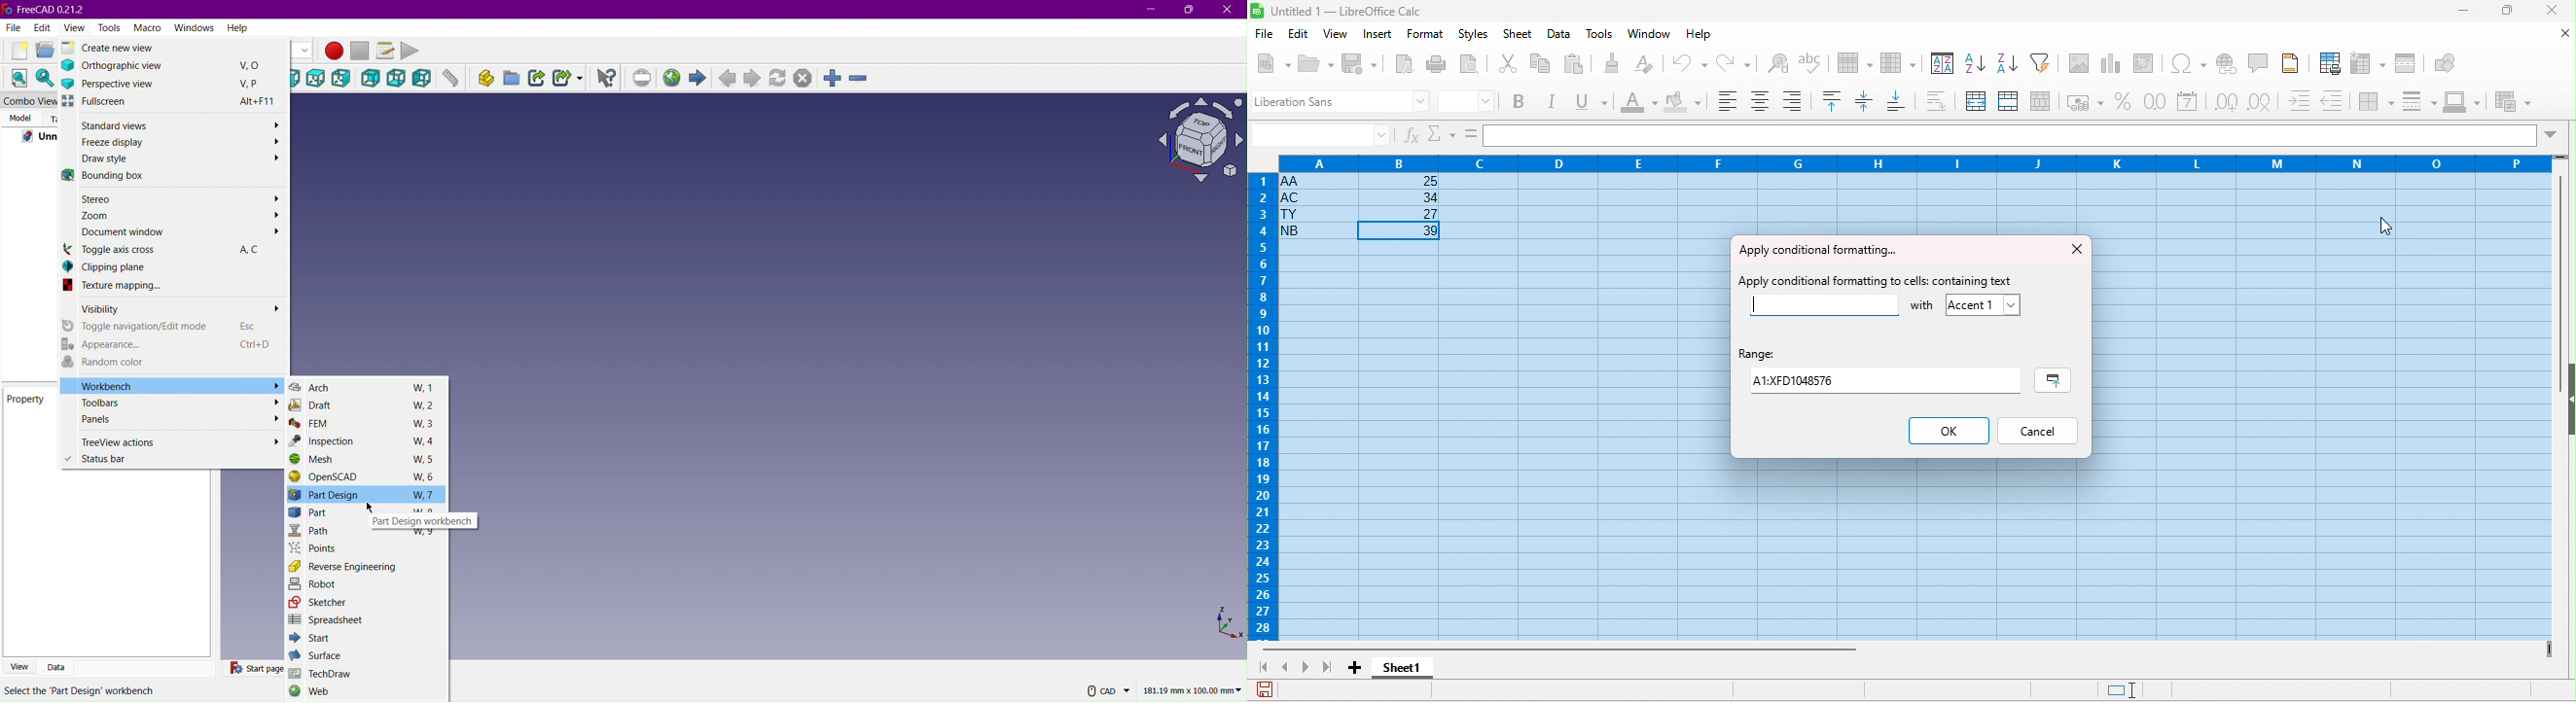  What do you see at coordinates (1335, 35) in the screenshot?
I see `view` at bounding box center [1335, 35].